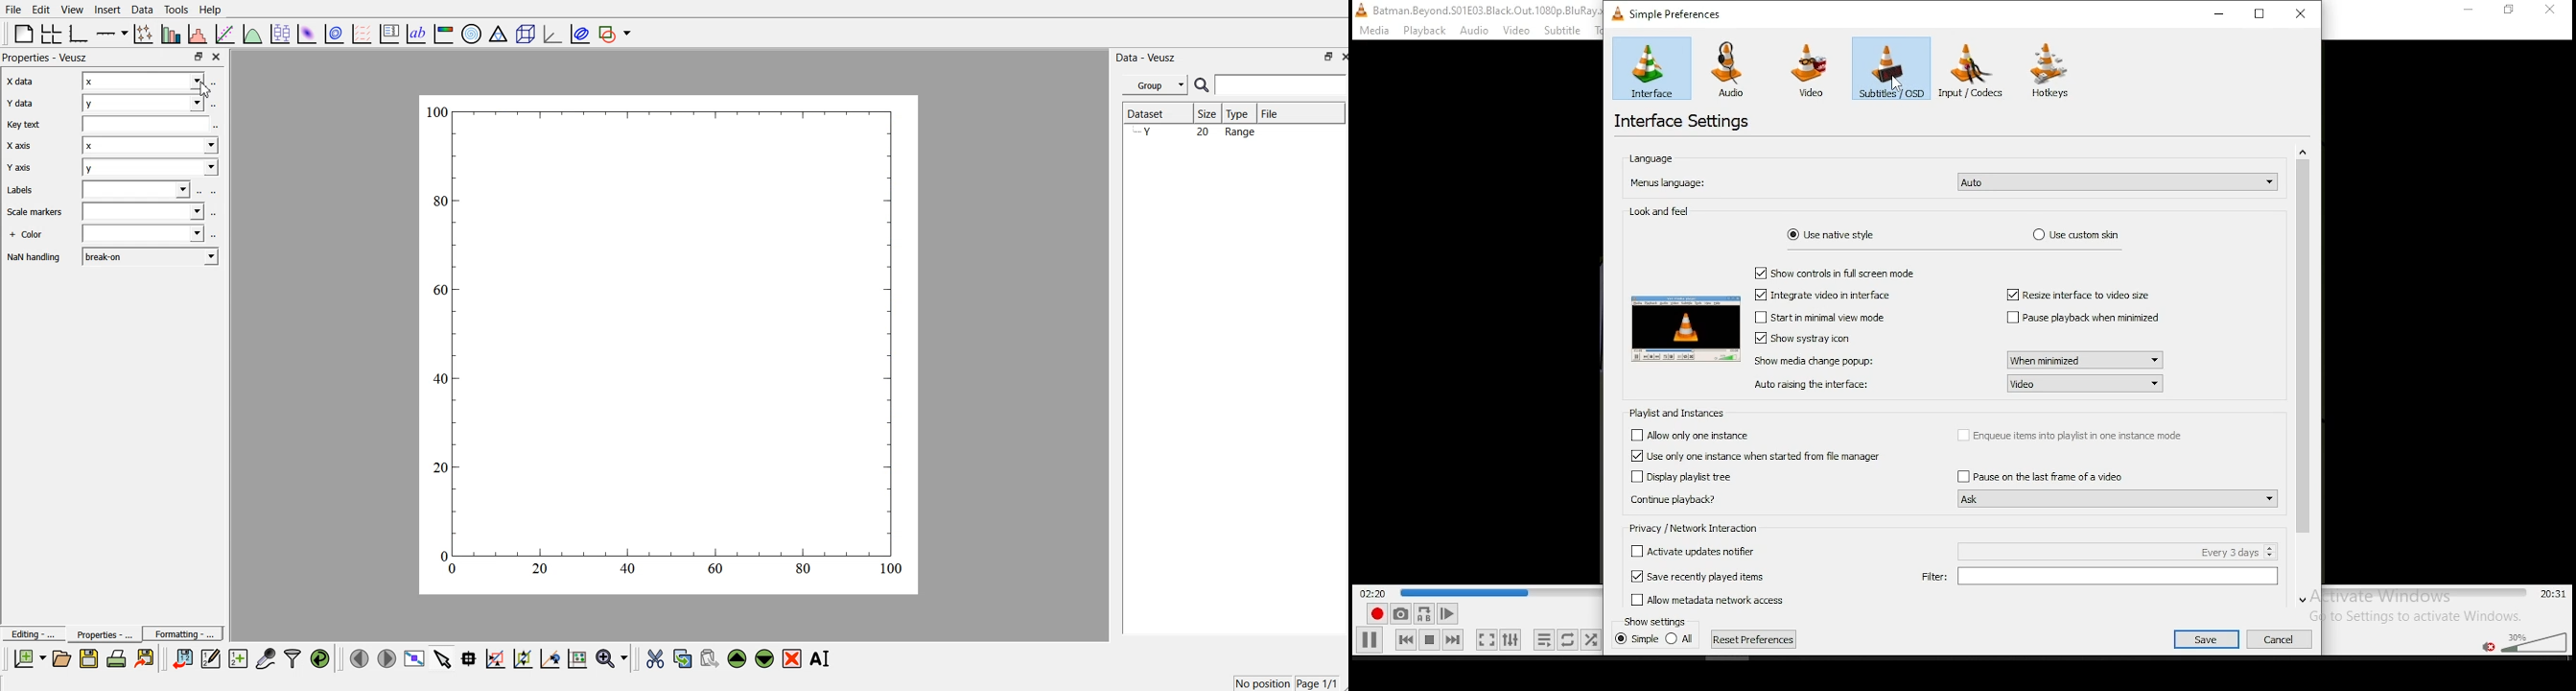 The width and height of the screenshot is (2576, 700). I want to click on checkbox: show controls in full screen mode, so click(1838, 273).